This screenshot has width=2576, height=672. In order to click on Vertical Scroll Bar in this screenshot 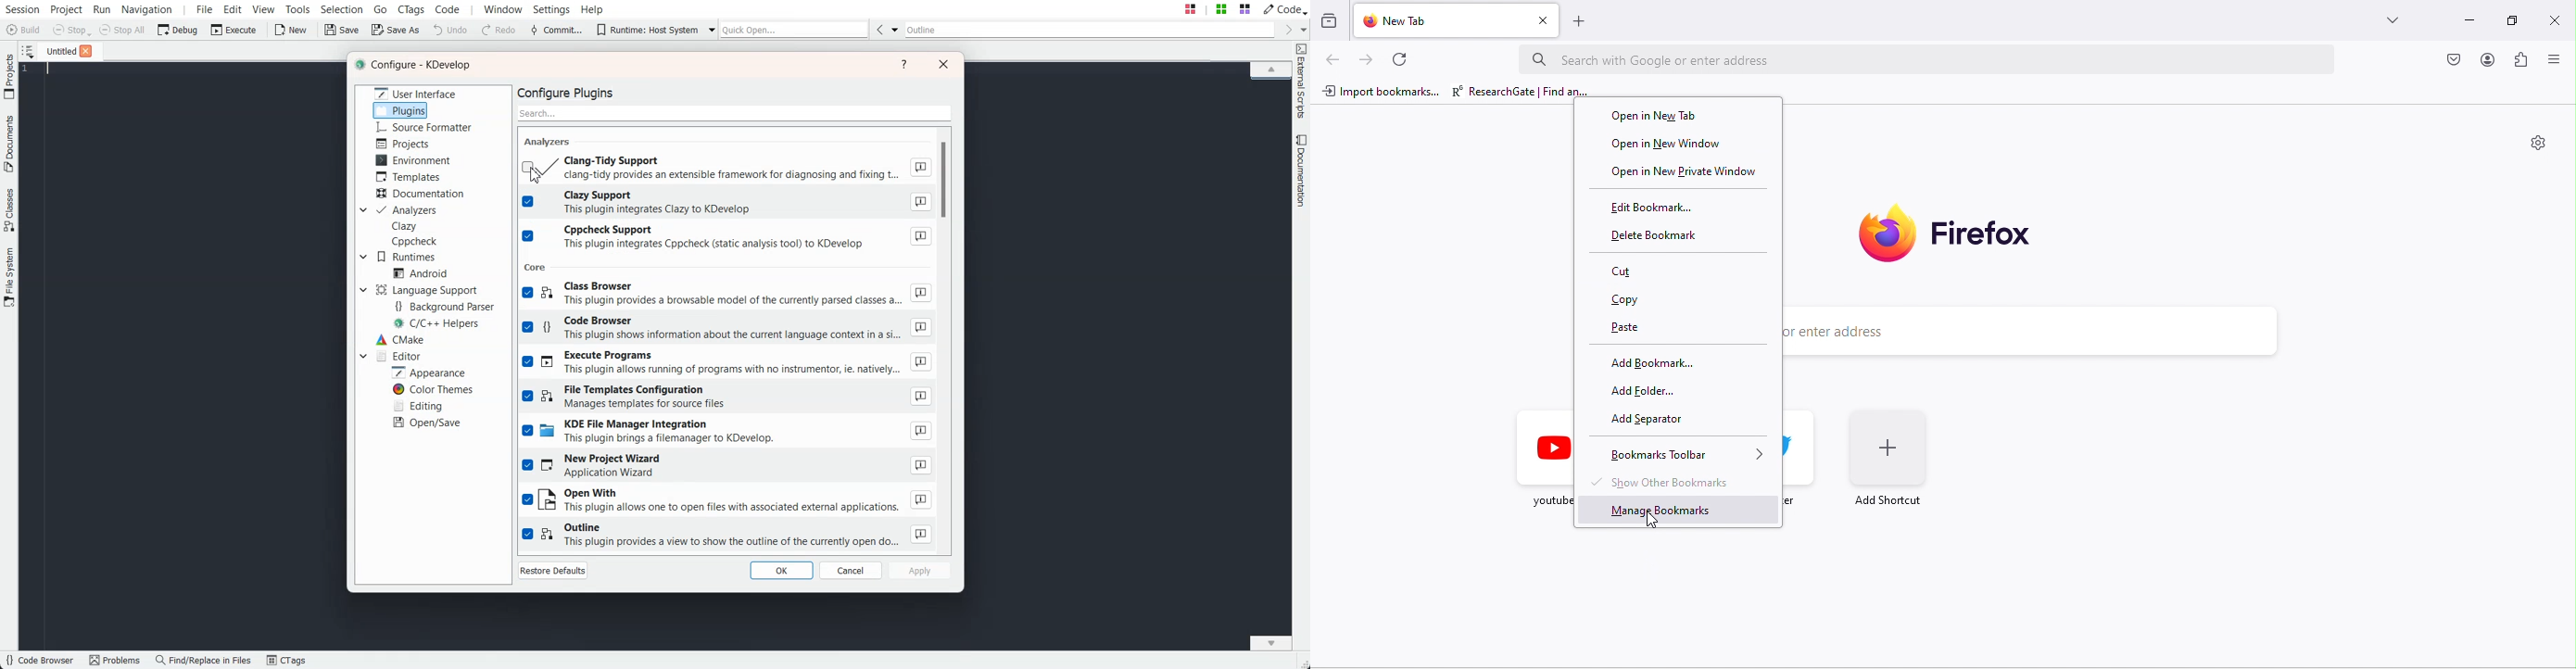, I will do `click(949, 337)`.